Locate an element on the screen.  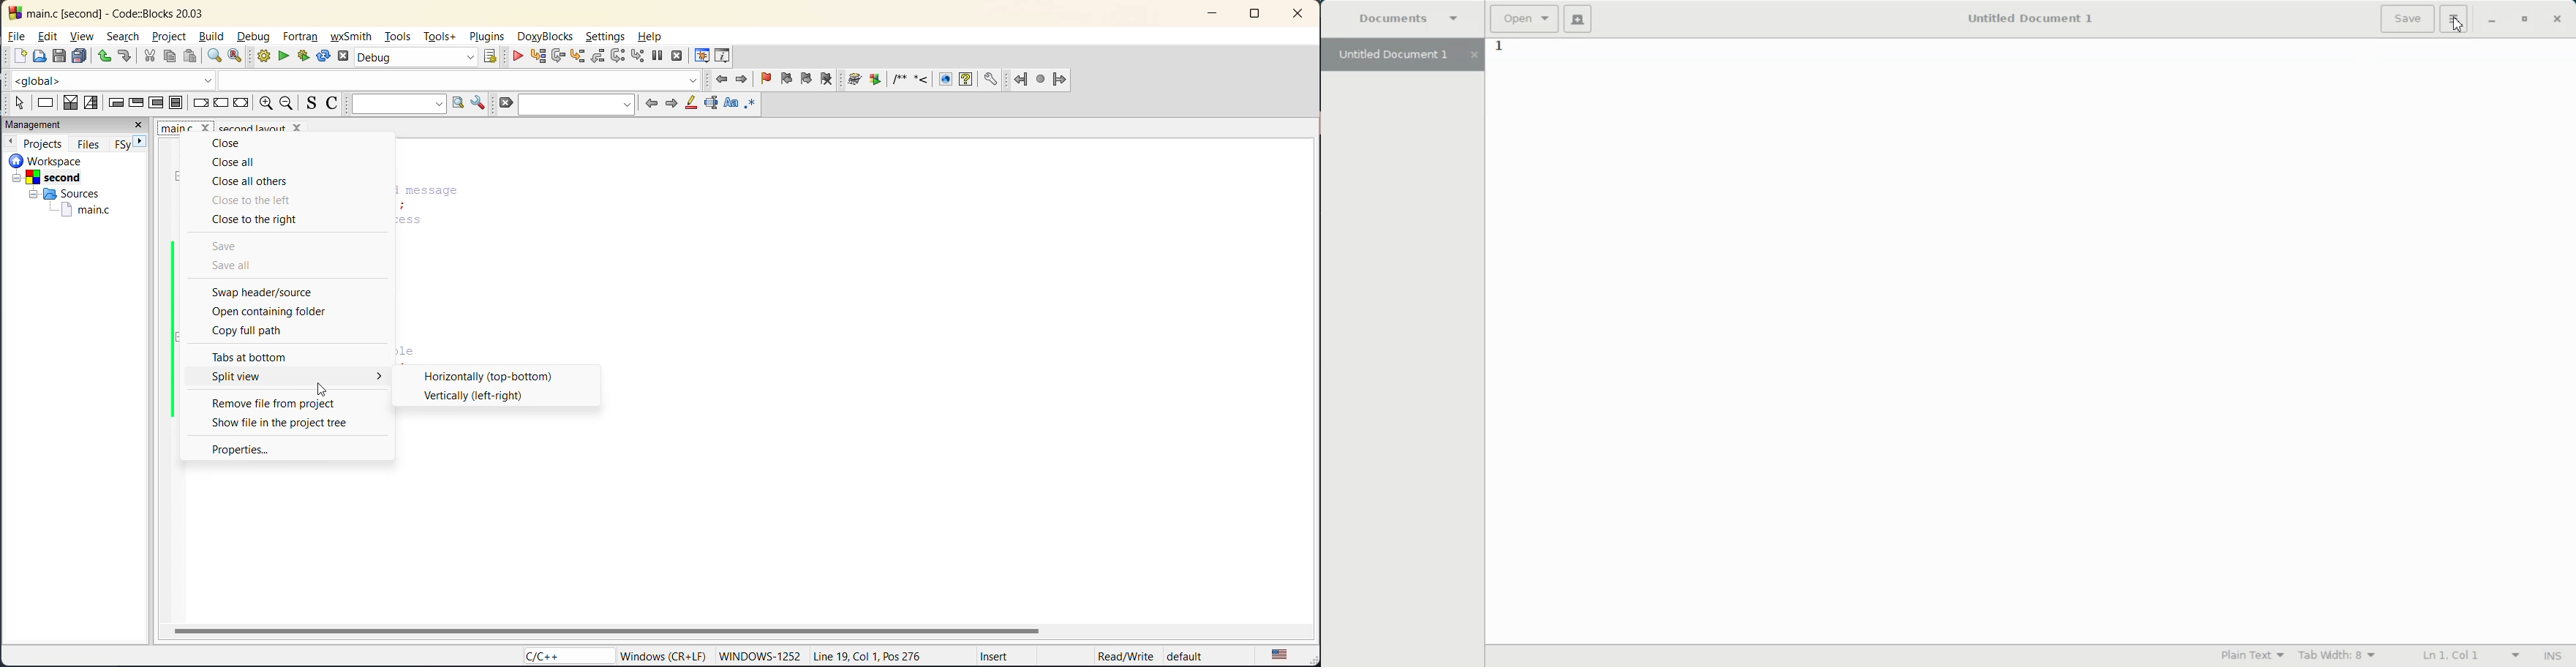
paste is located at coordinates (191, 57).